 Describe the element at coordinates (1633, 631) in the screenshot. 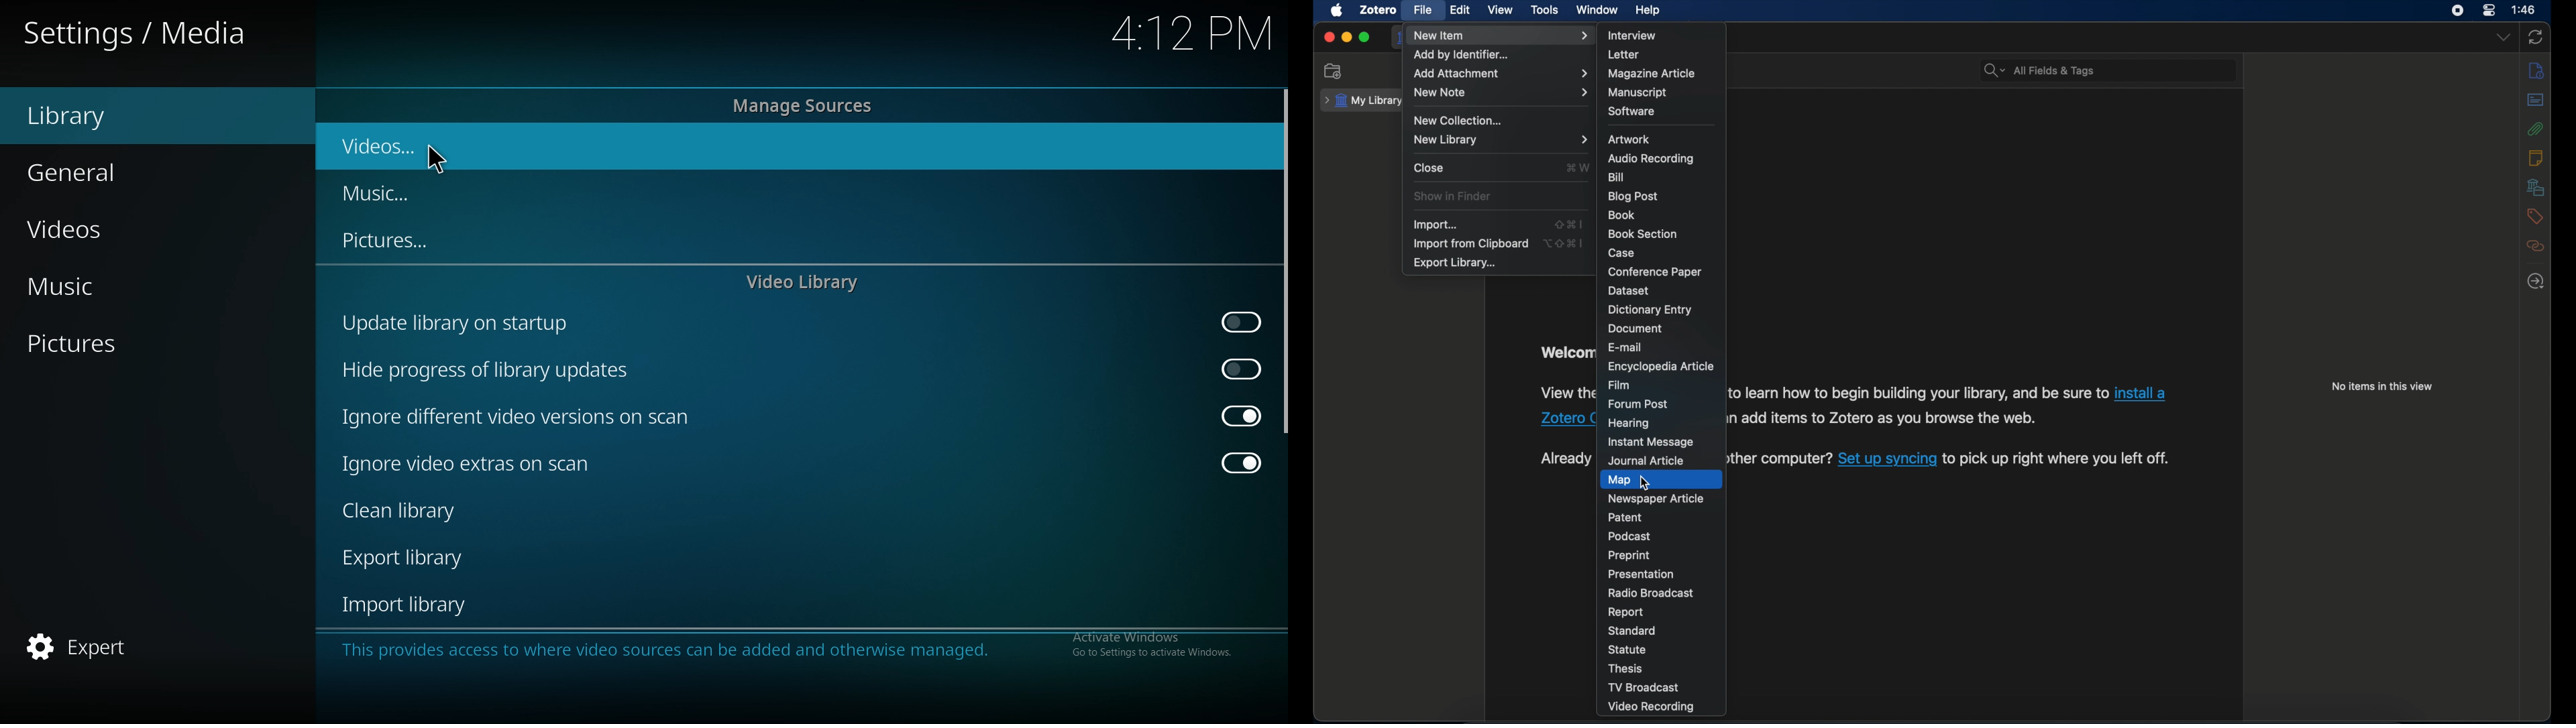

I see `standard` at that location.